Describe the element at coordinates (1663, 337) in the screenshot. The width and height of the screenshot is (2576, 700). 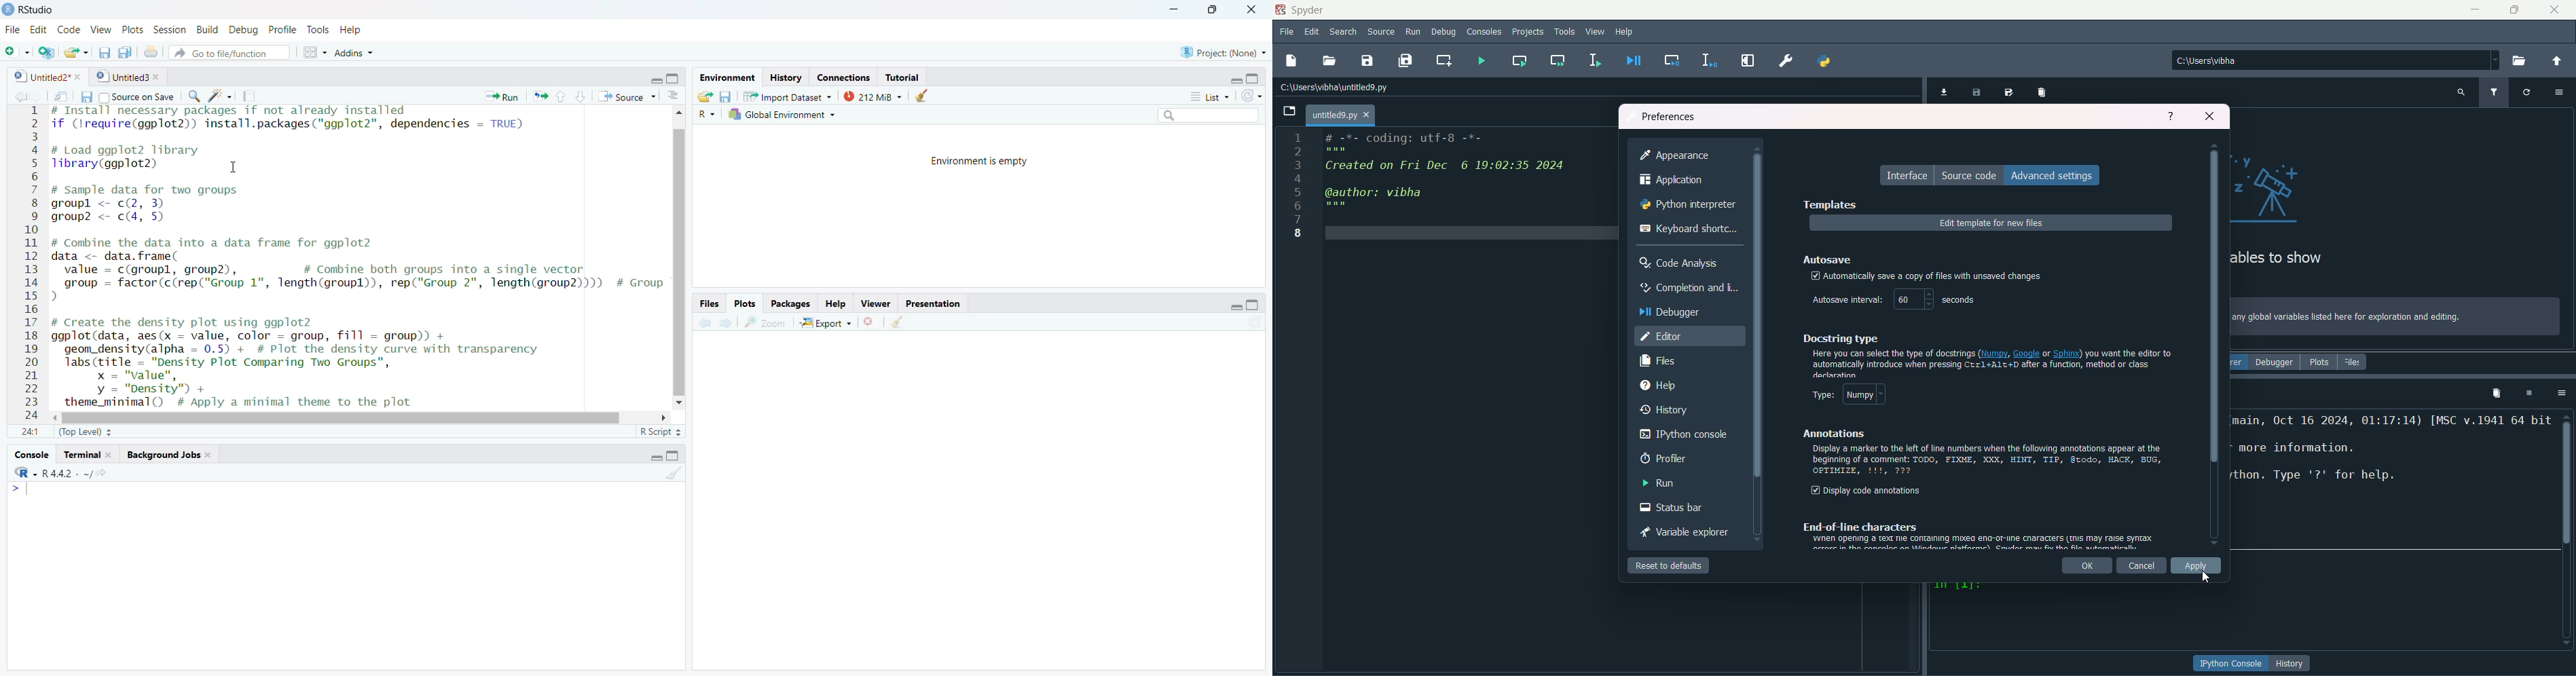
I see `editor` at that location.